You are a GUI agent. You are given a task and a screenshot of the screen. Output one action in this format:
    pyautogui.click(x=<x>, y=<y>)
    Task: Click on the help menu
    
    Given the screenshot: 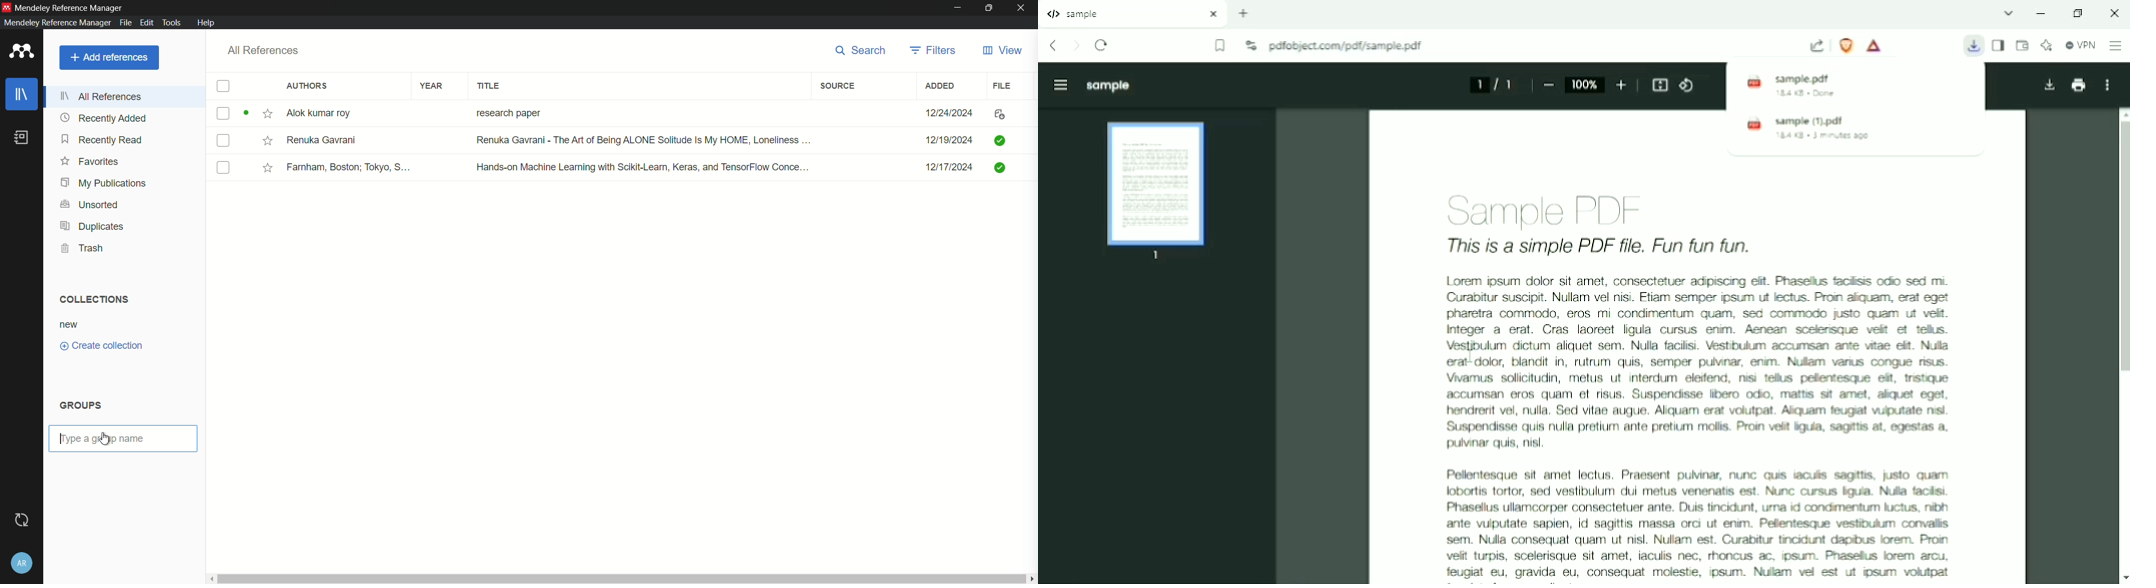 What is the action you would take?
    pyautogui.click(x=207, y=23)
    